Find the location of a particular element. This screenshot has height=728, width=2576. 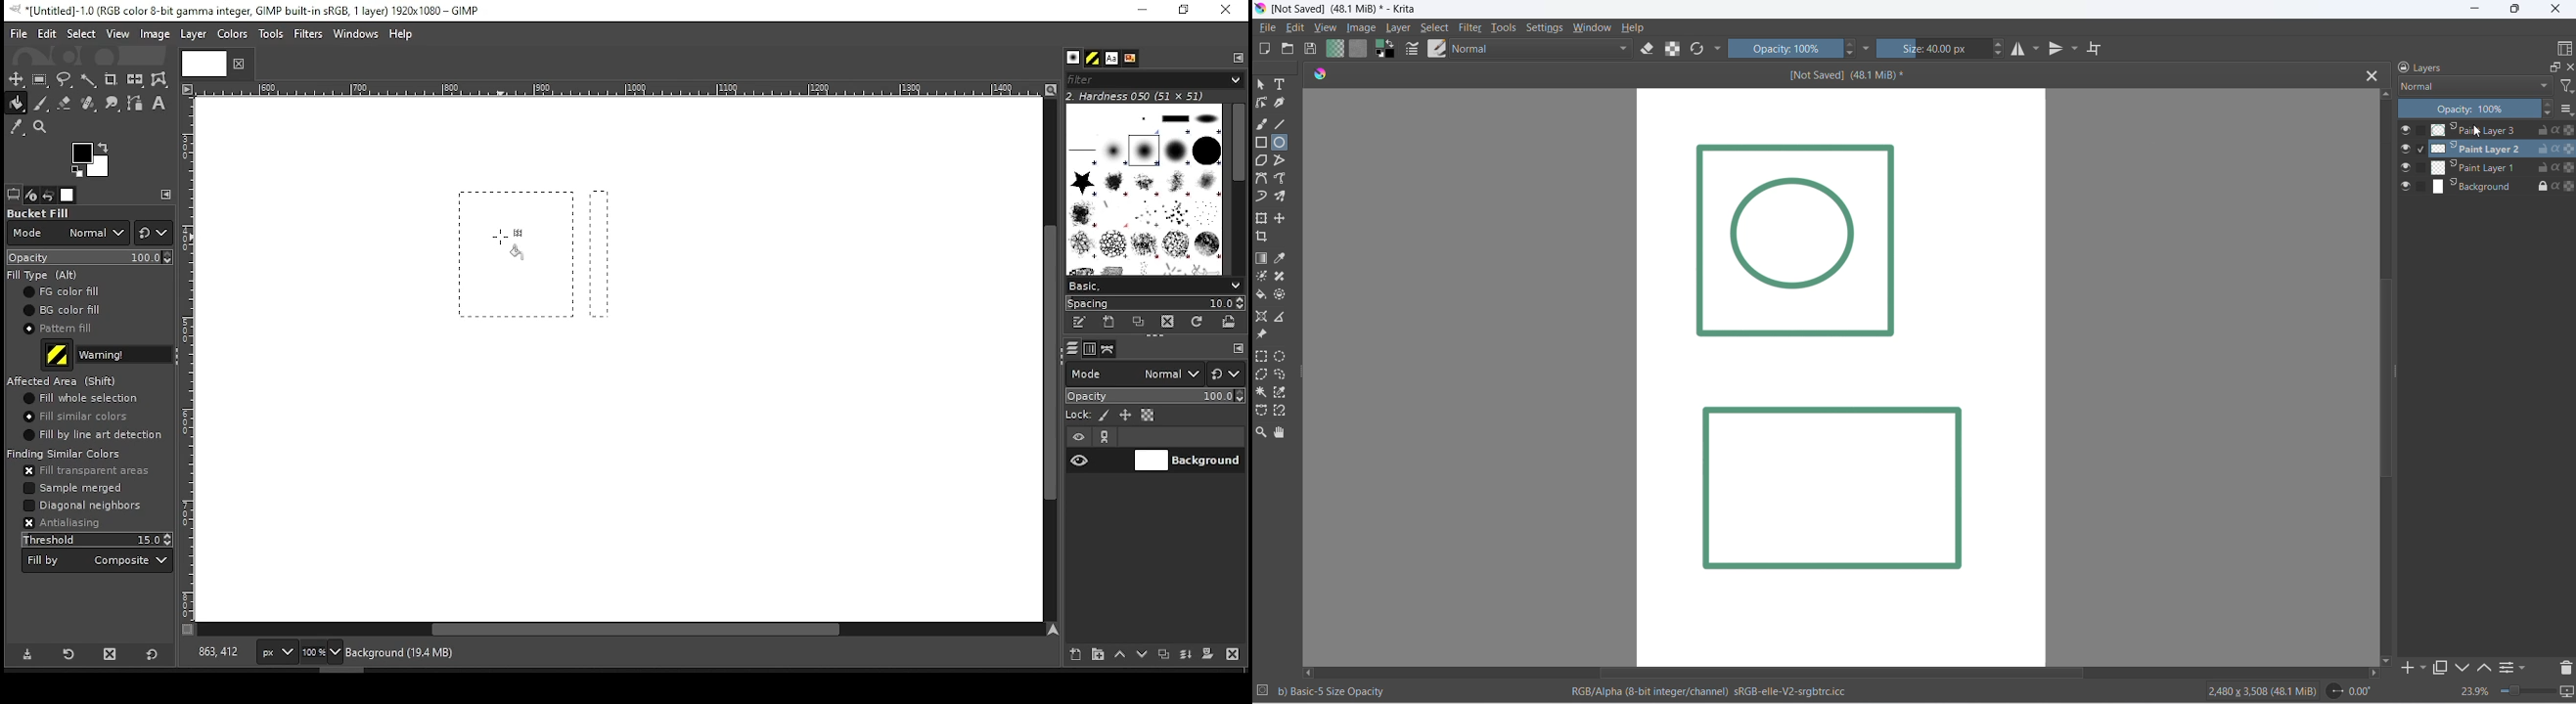

visibilty is located at coordinates (2406, 186).